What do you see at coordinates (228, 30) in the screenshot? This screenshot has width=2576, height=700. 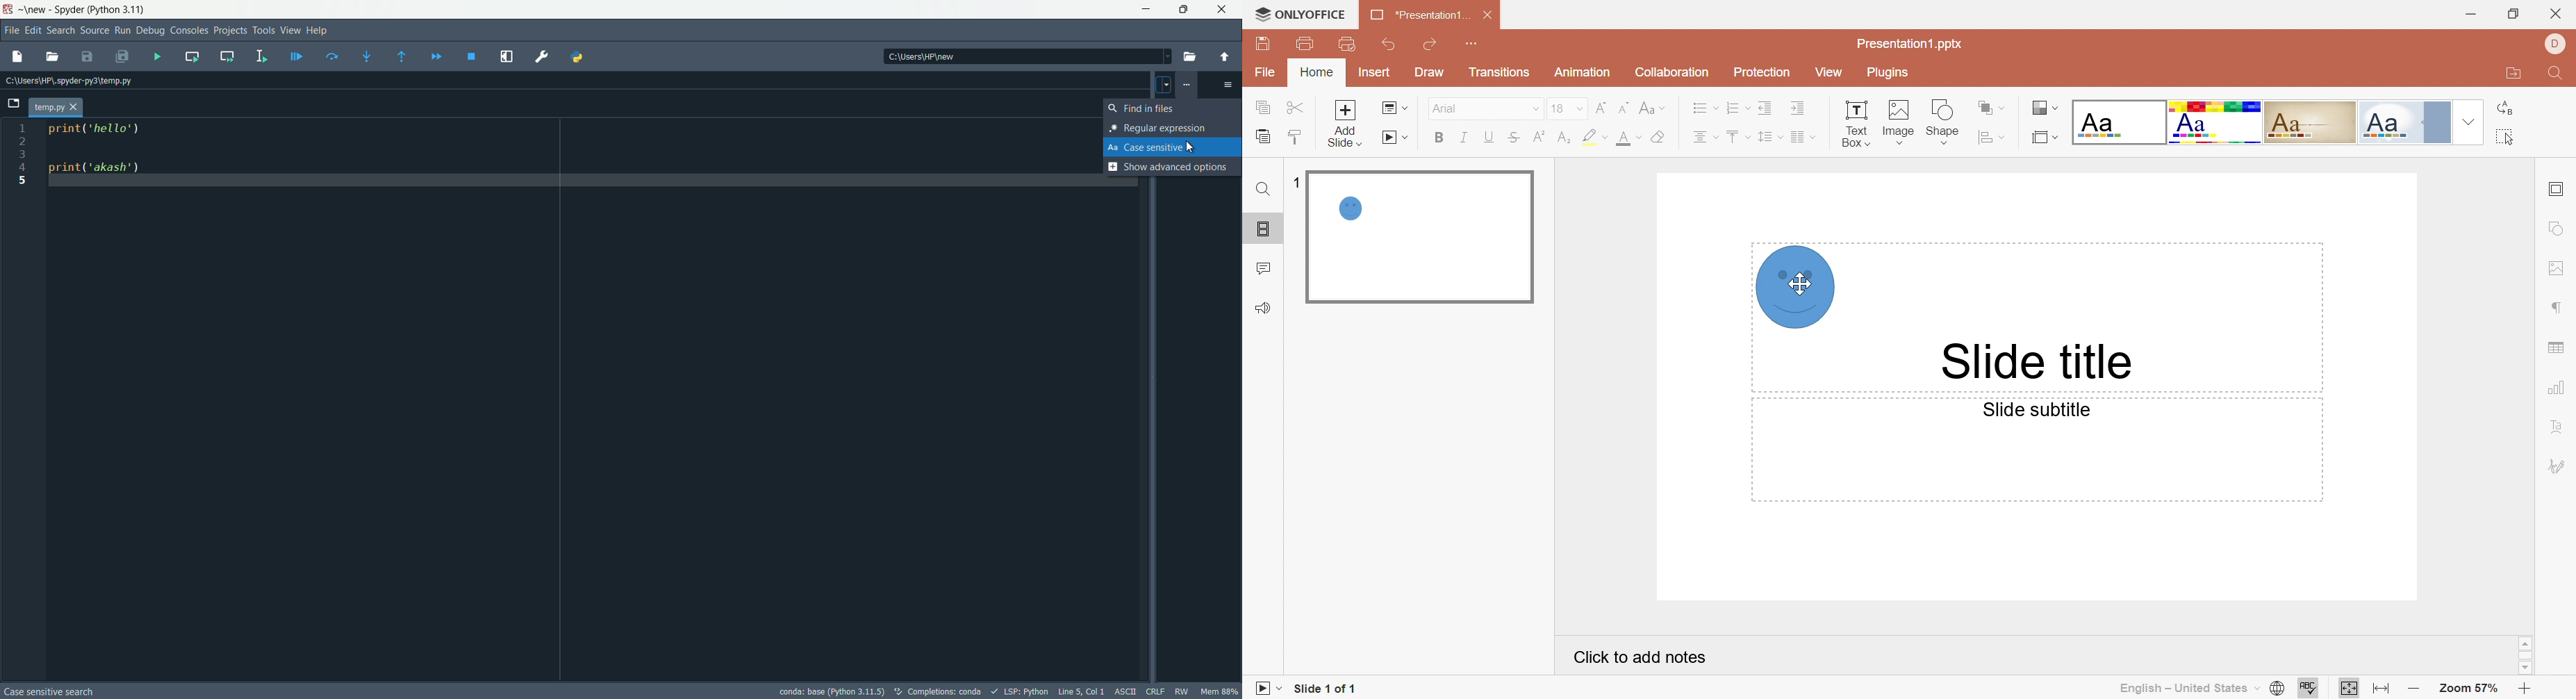 I see `Projects Menu` at bounding box center [228, 30].